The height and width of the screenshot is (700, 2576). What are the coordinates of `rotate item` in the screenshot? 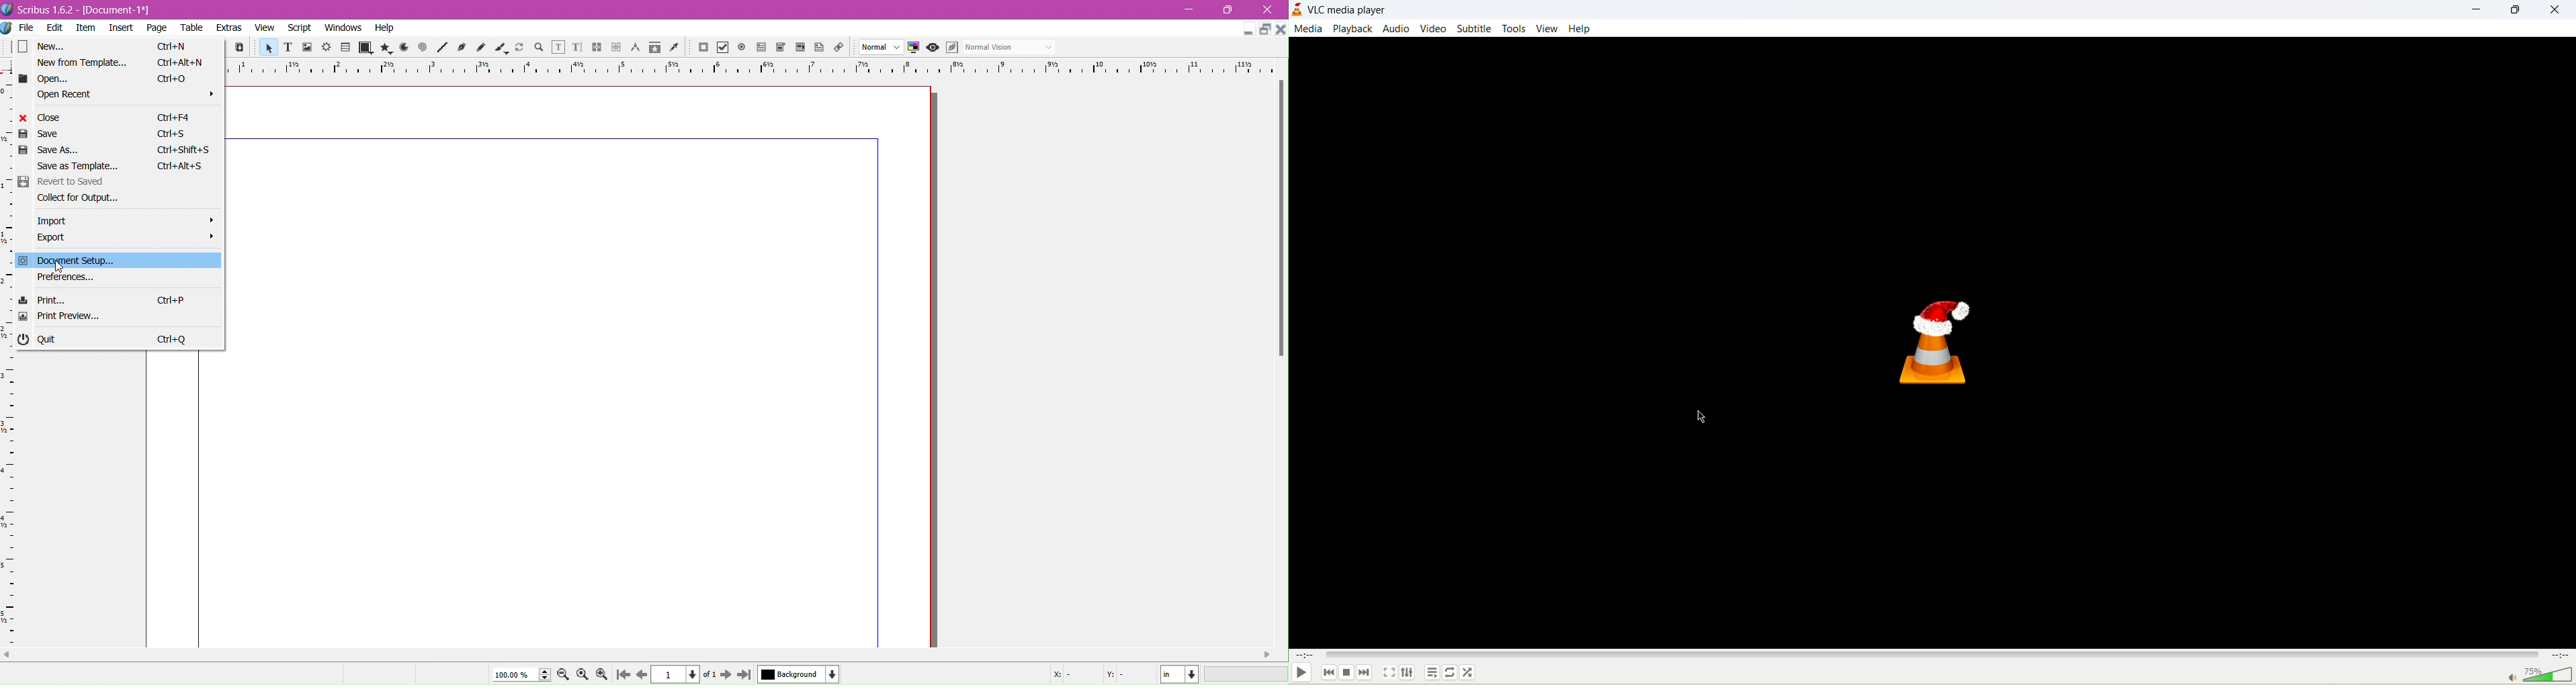 It's located at (521, 48).